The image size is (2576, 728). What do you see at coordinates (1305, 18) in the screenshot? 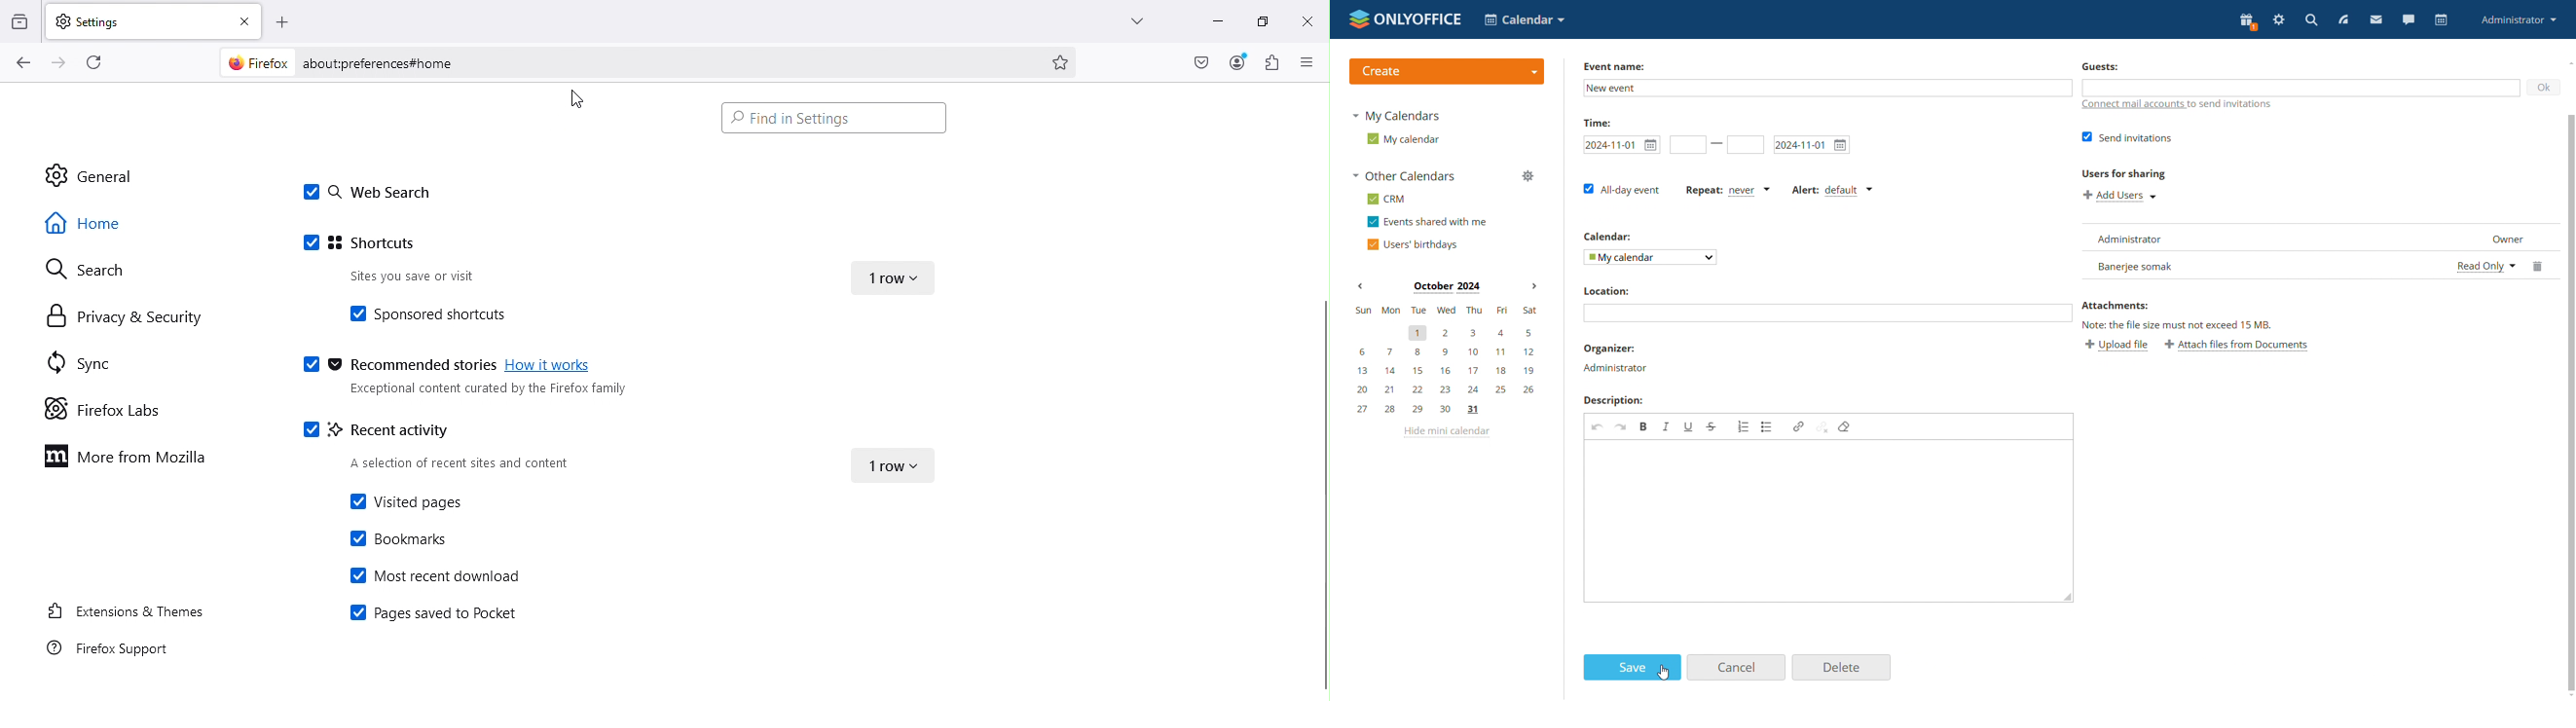
I see `Close` at bounding box center [1305, 18].